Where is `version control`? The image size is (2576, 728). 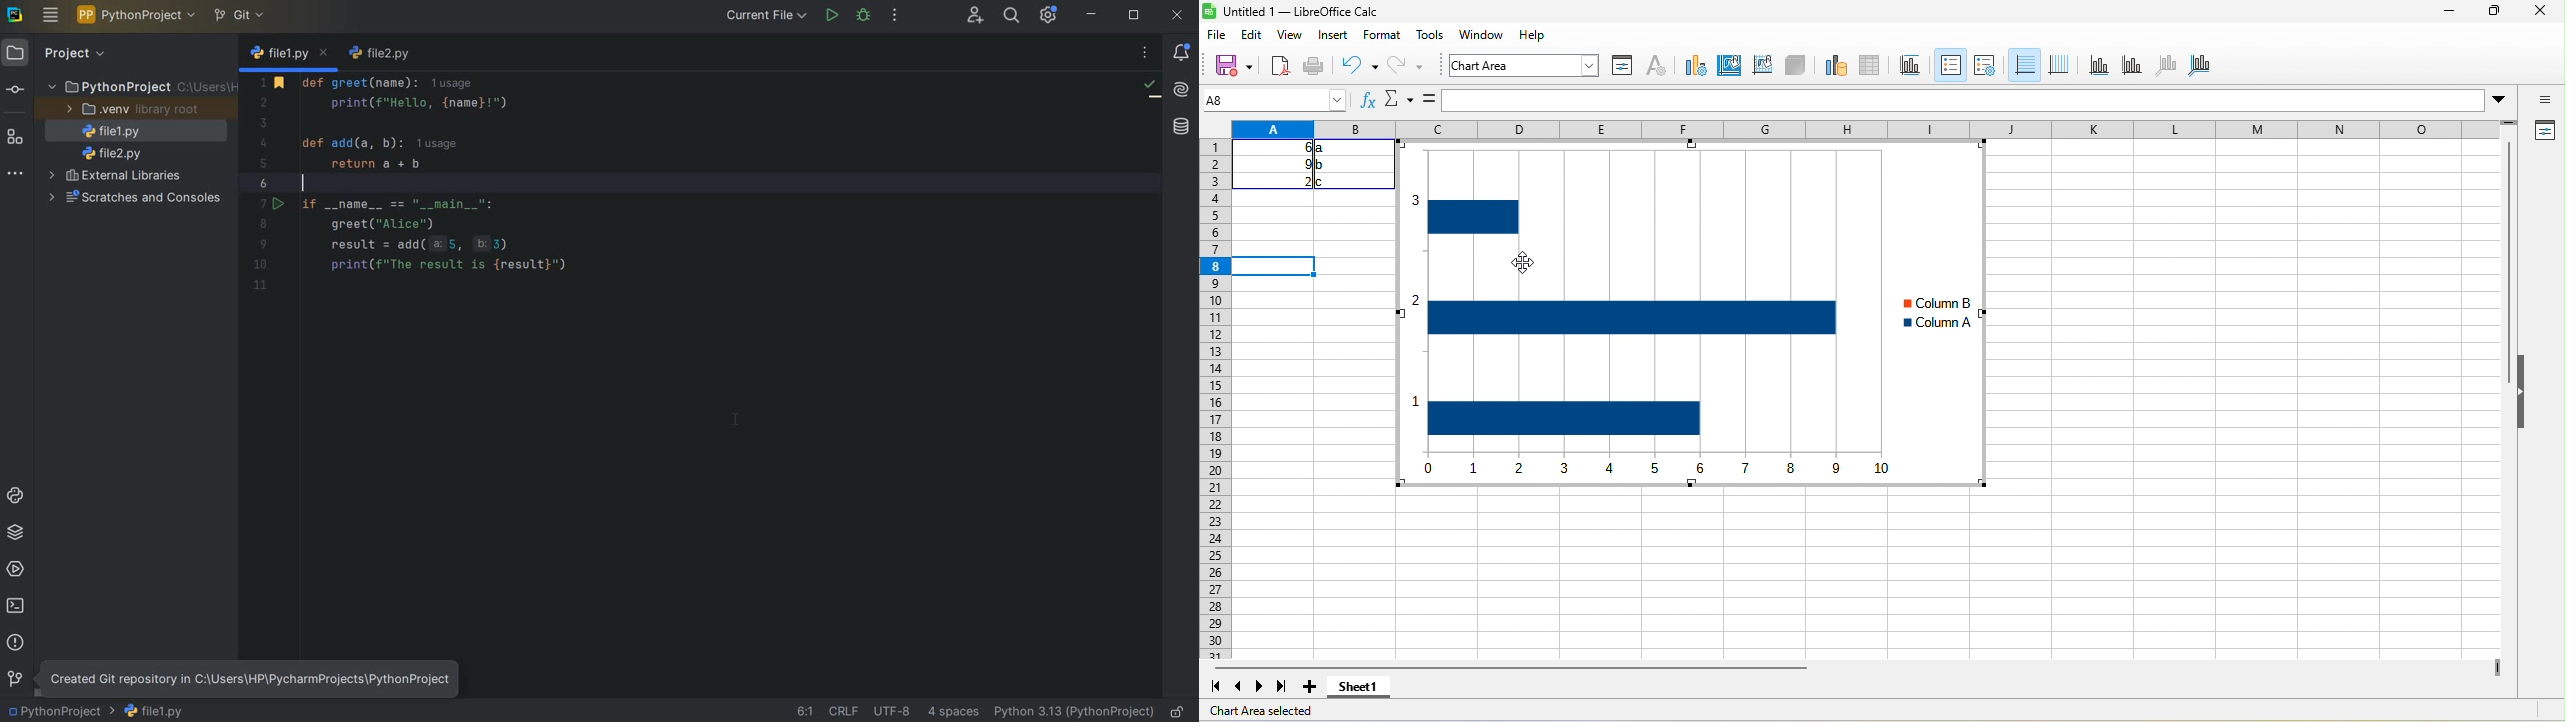
version control is located at coordinates (15, 90).